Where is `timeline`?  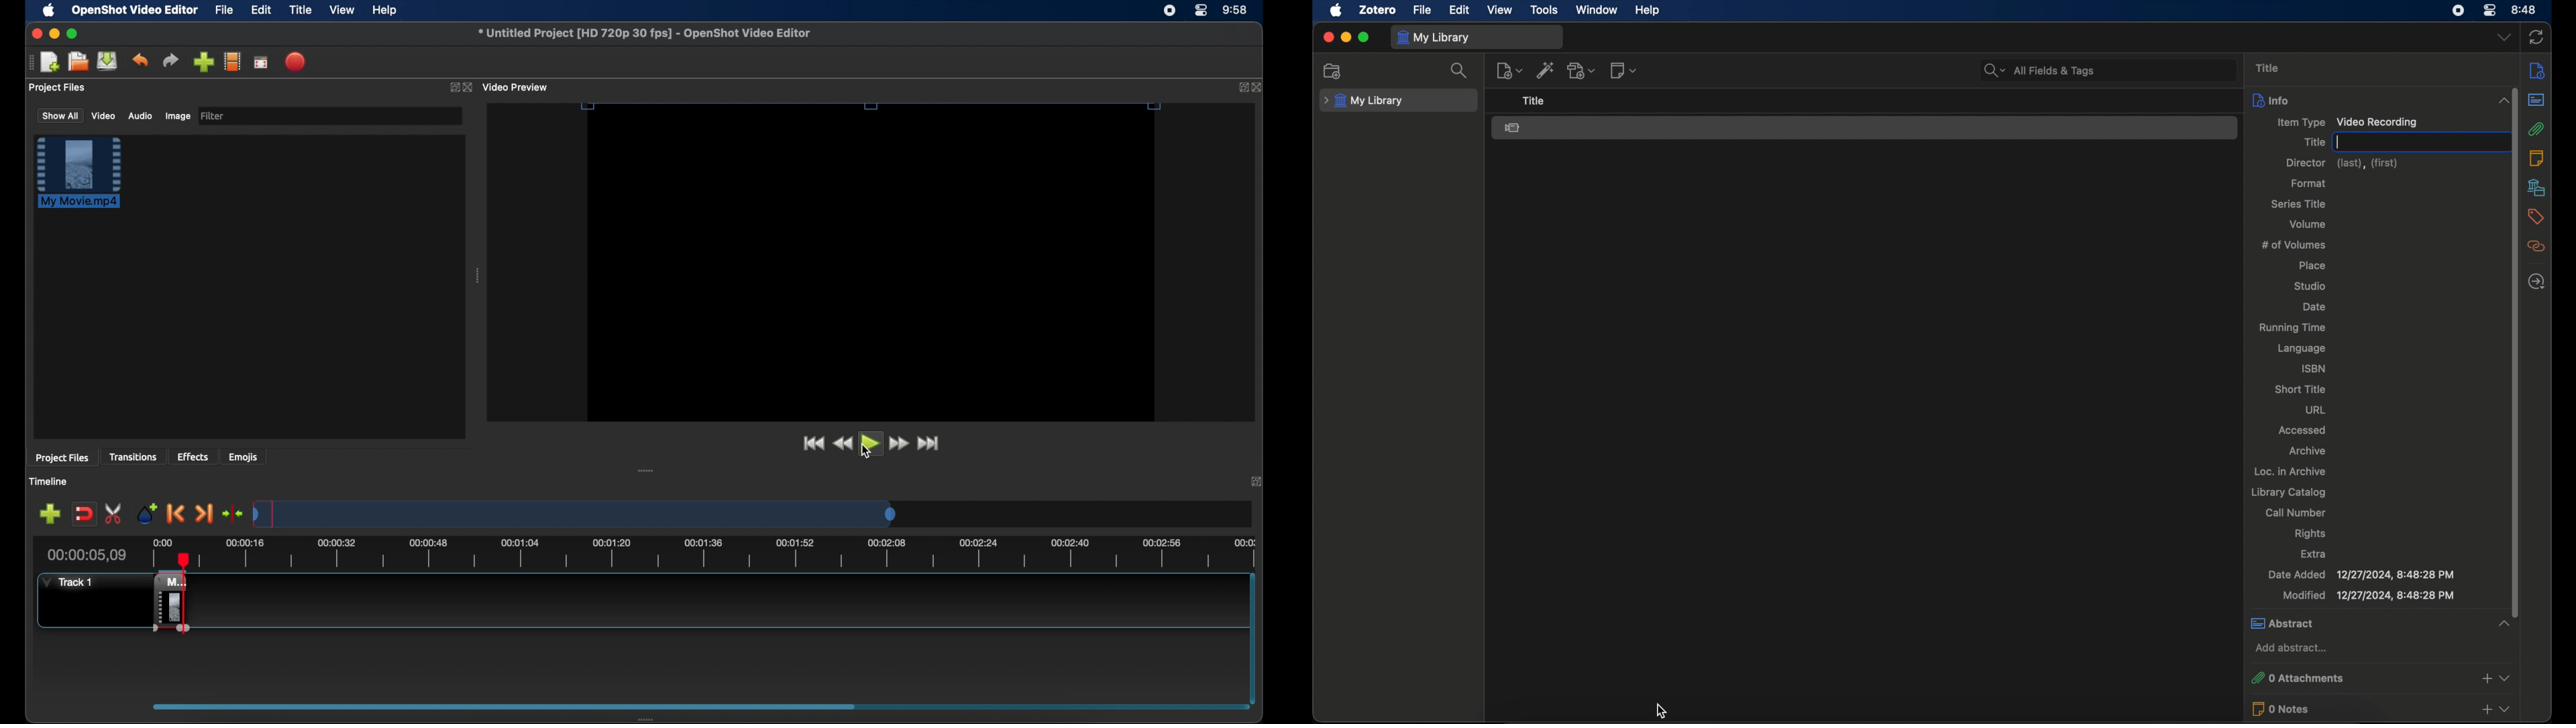
timeline is located at coordinates (48, 481).